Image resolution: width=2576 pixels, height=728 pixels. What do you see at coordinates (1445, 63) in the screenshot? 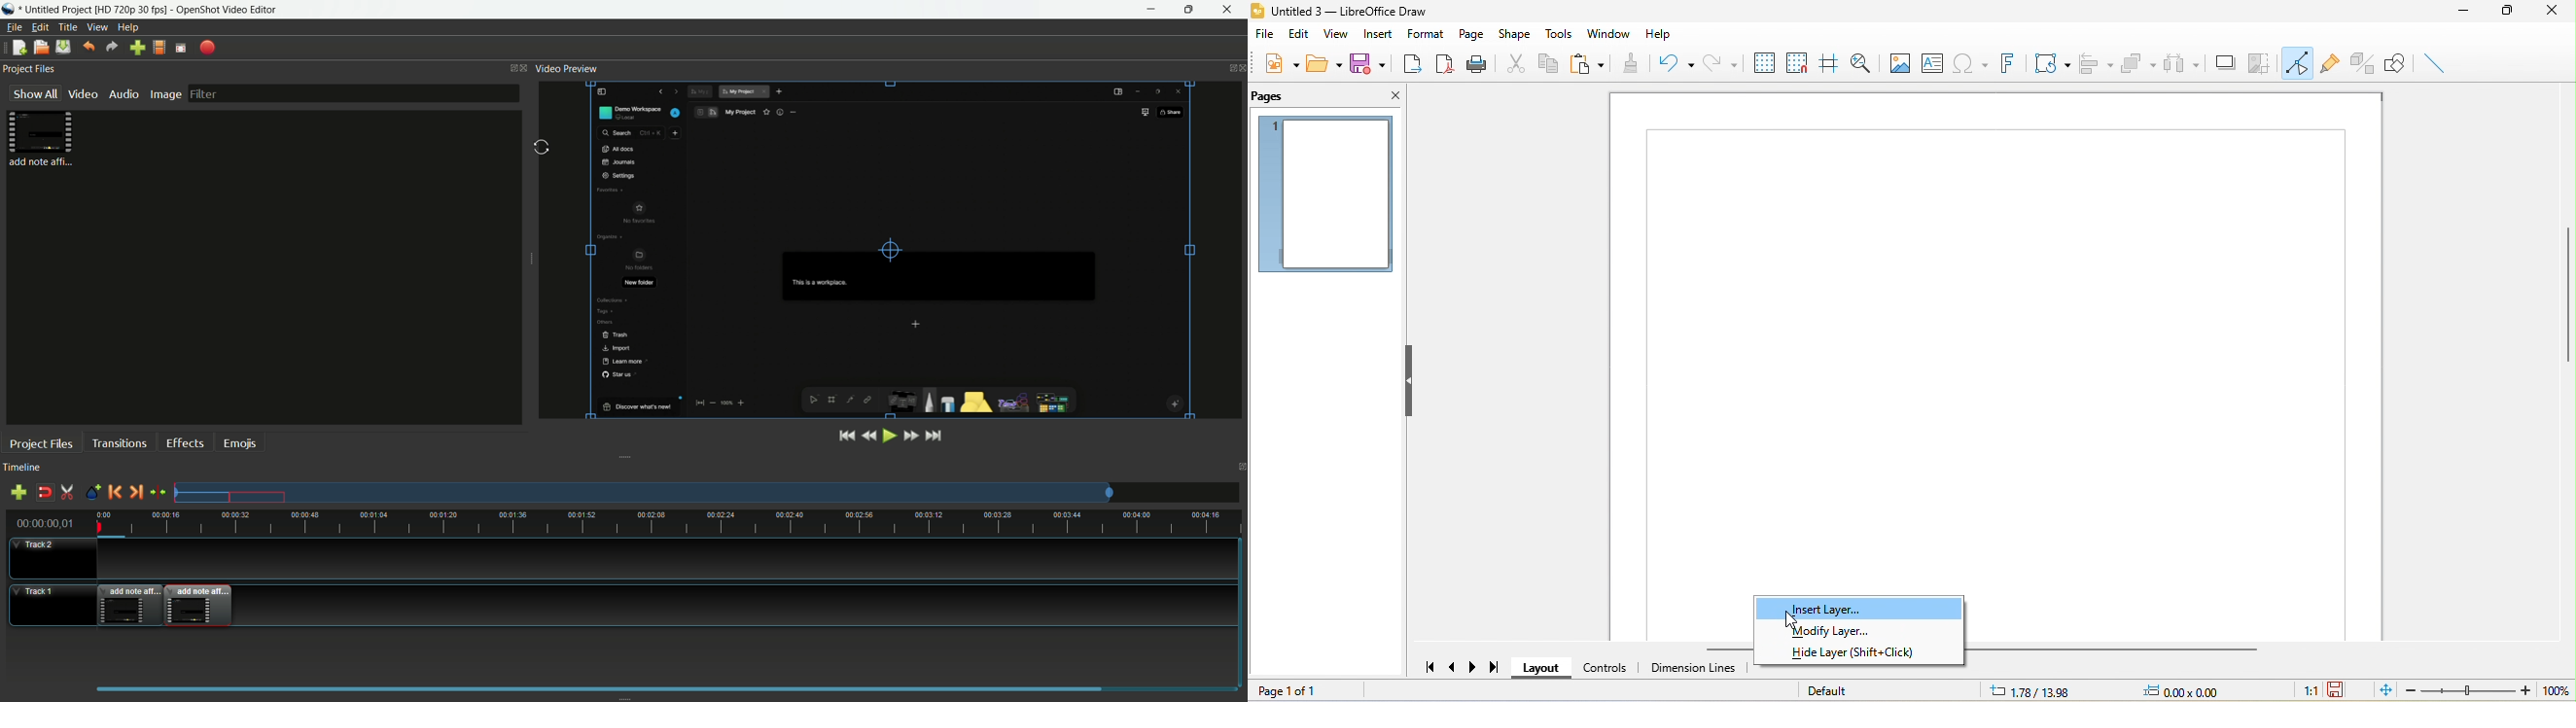
I see `export direct as pdf` at bounding box center [1445, 63].